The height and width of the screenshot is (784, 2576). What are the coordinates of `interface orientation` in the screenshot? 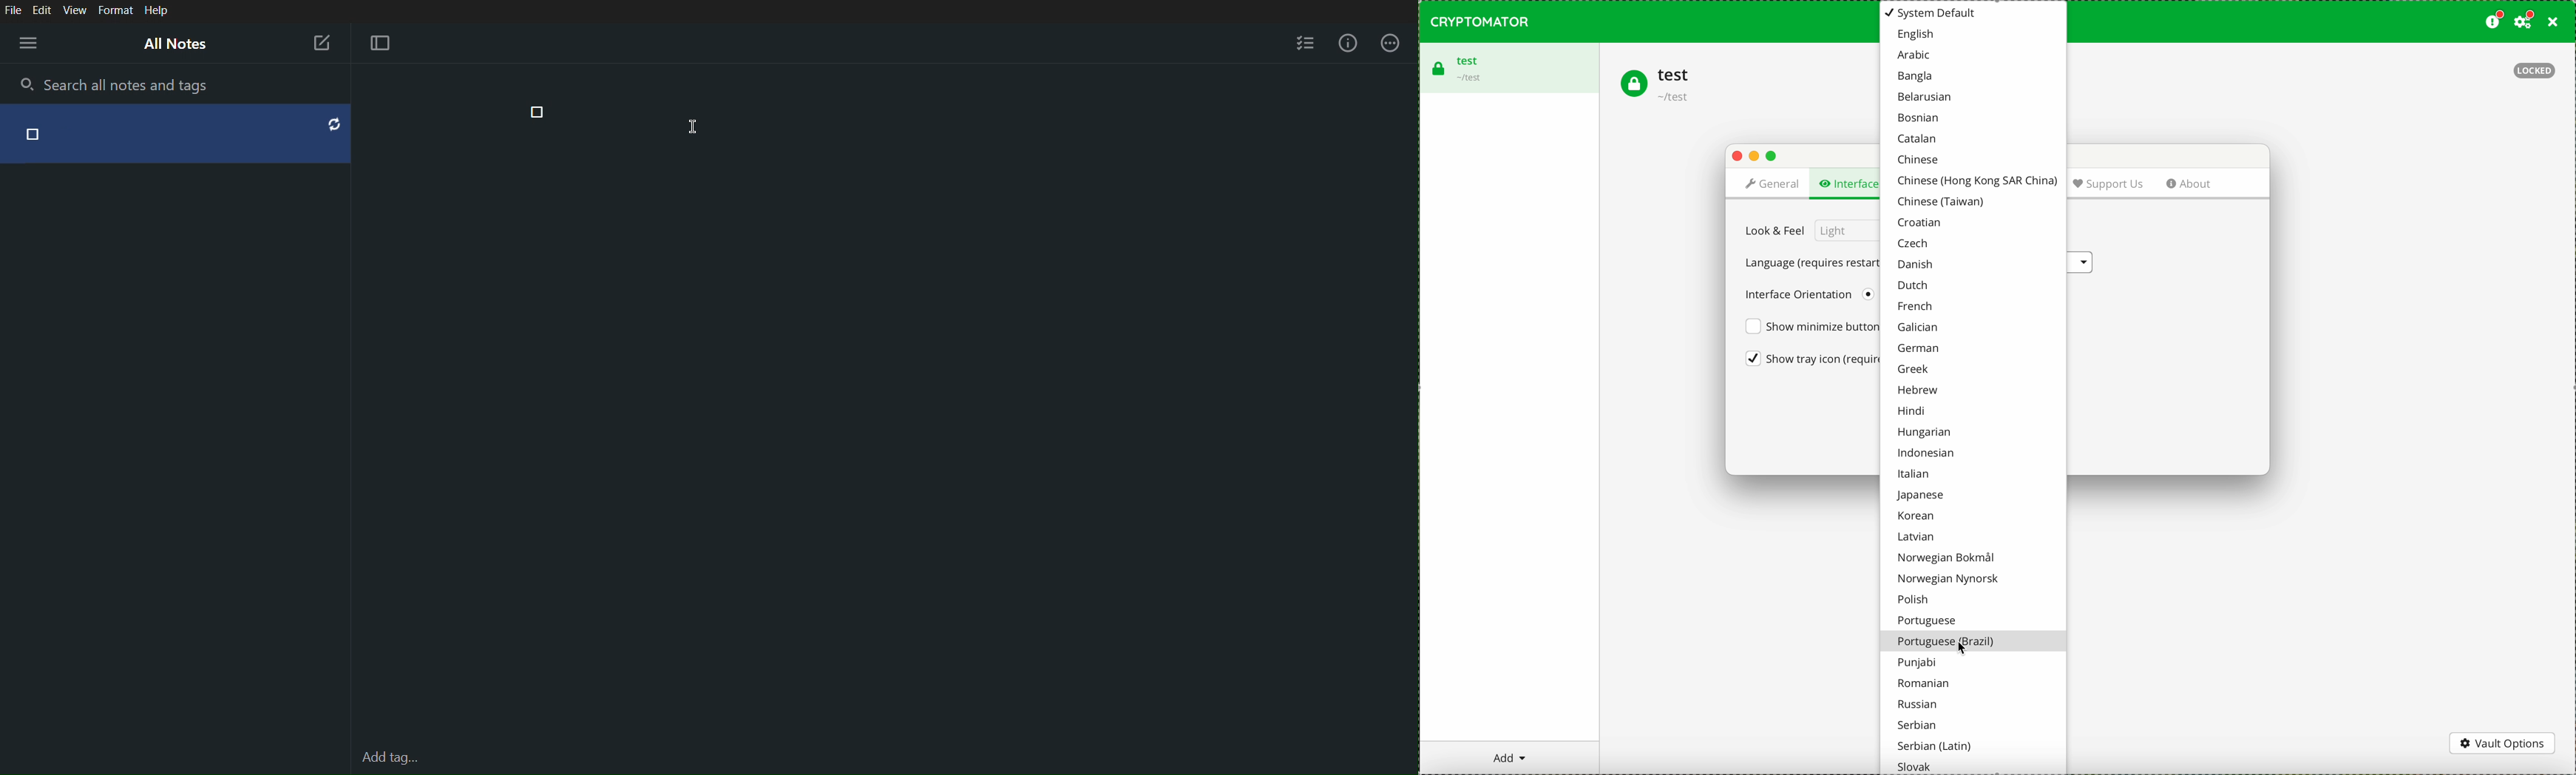 It's located at (1797, 296).